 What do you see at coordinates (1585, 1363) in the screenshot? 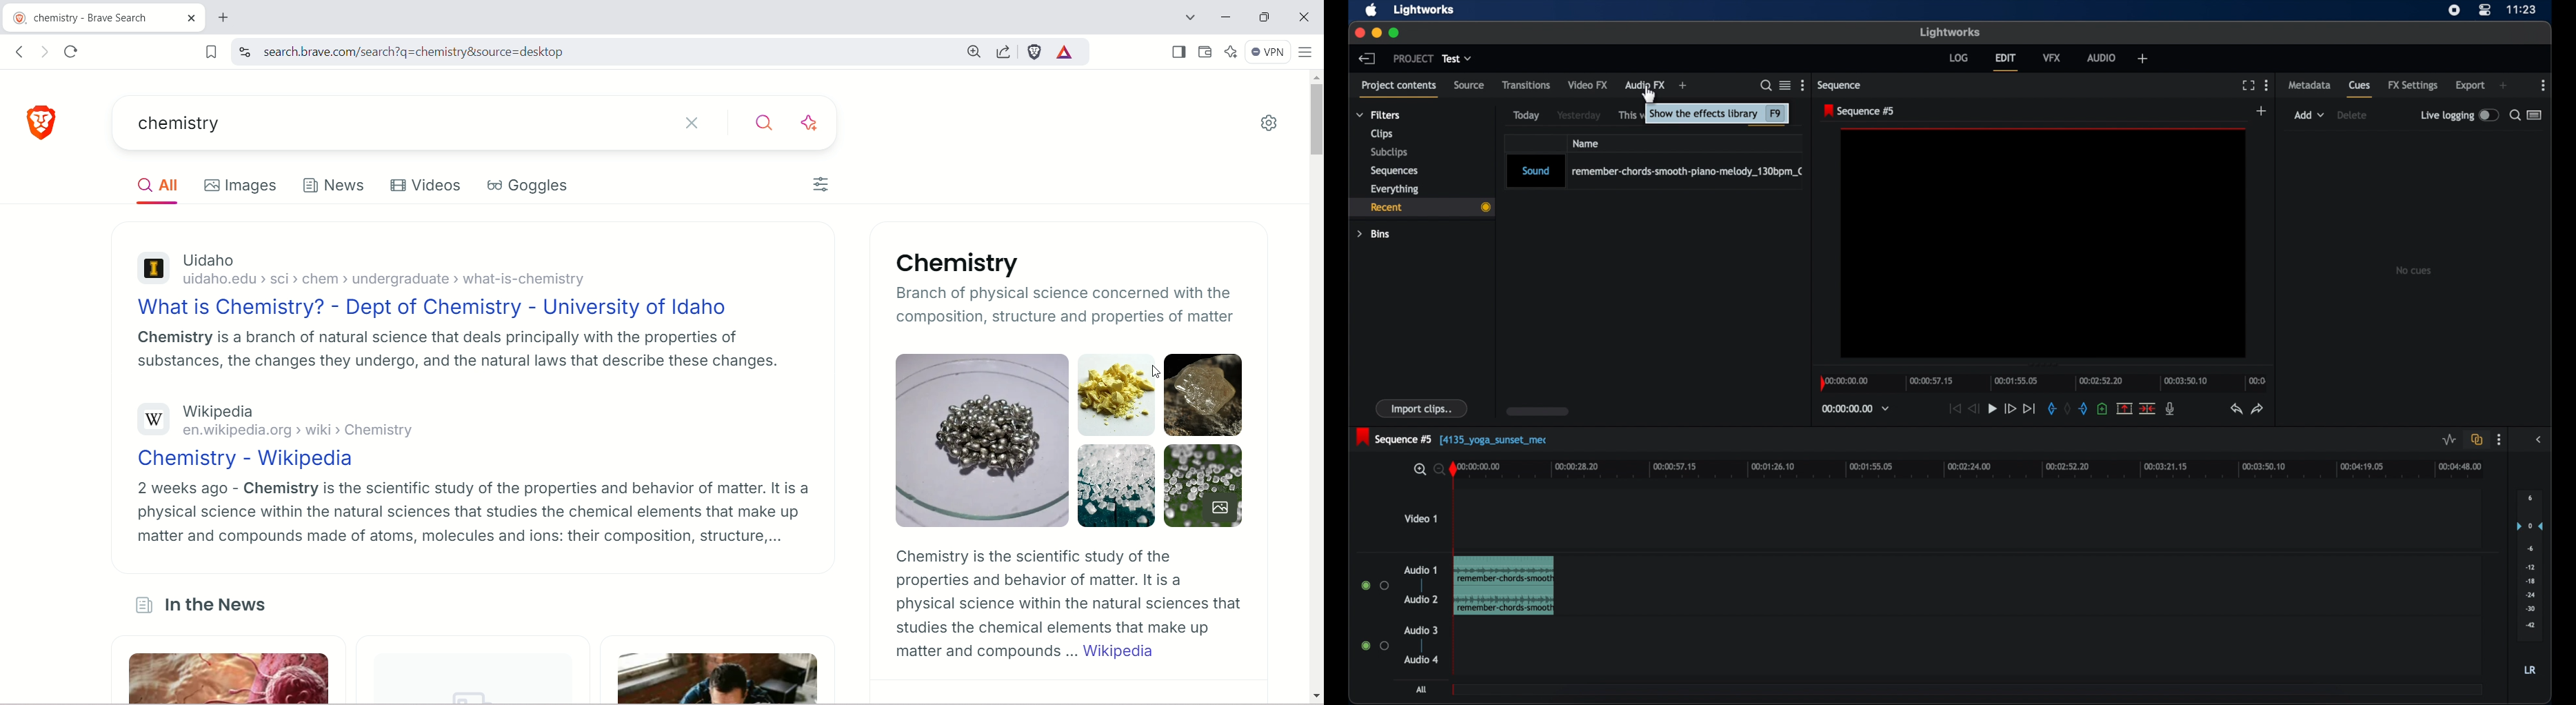
I see `zoom` at bounding box center [1585, 1363].